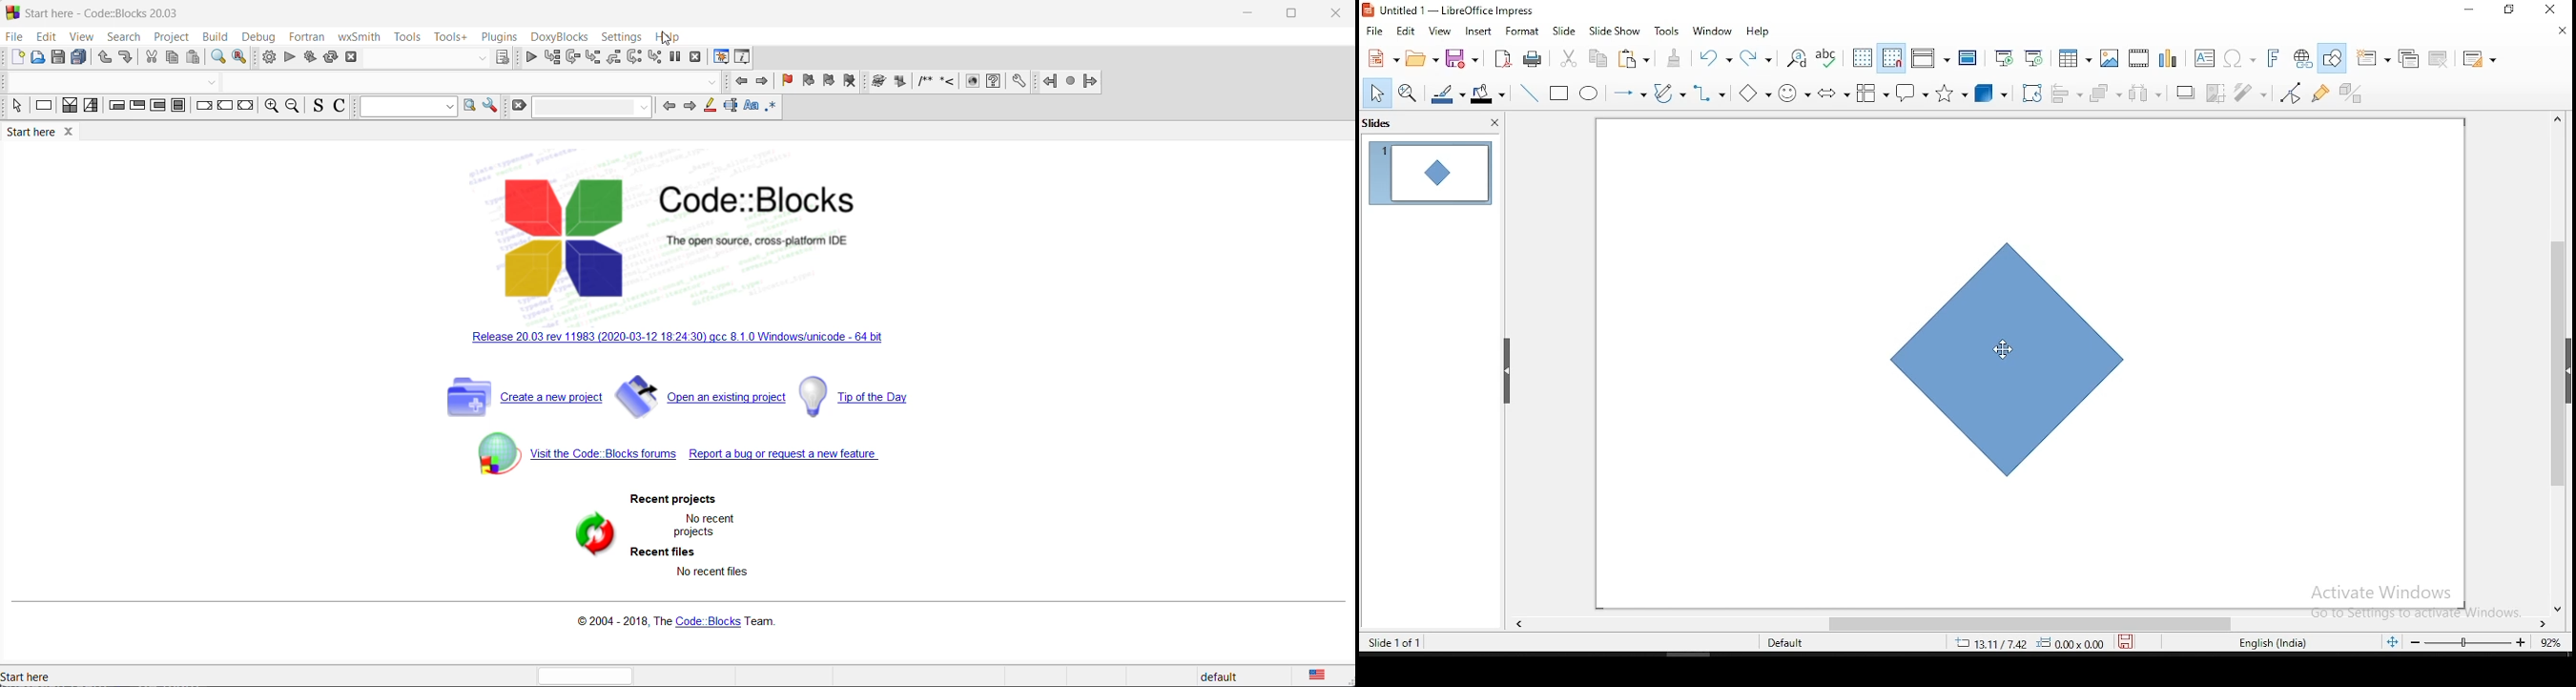 The image size is (2576, 700). Describe the element at coordinates (1446, 94) in the screenshot. I see `line color` at that location.